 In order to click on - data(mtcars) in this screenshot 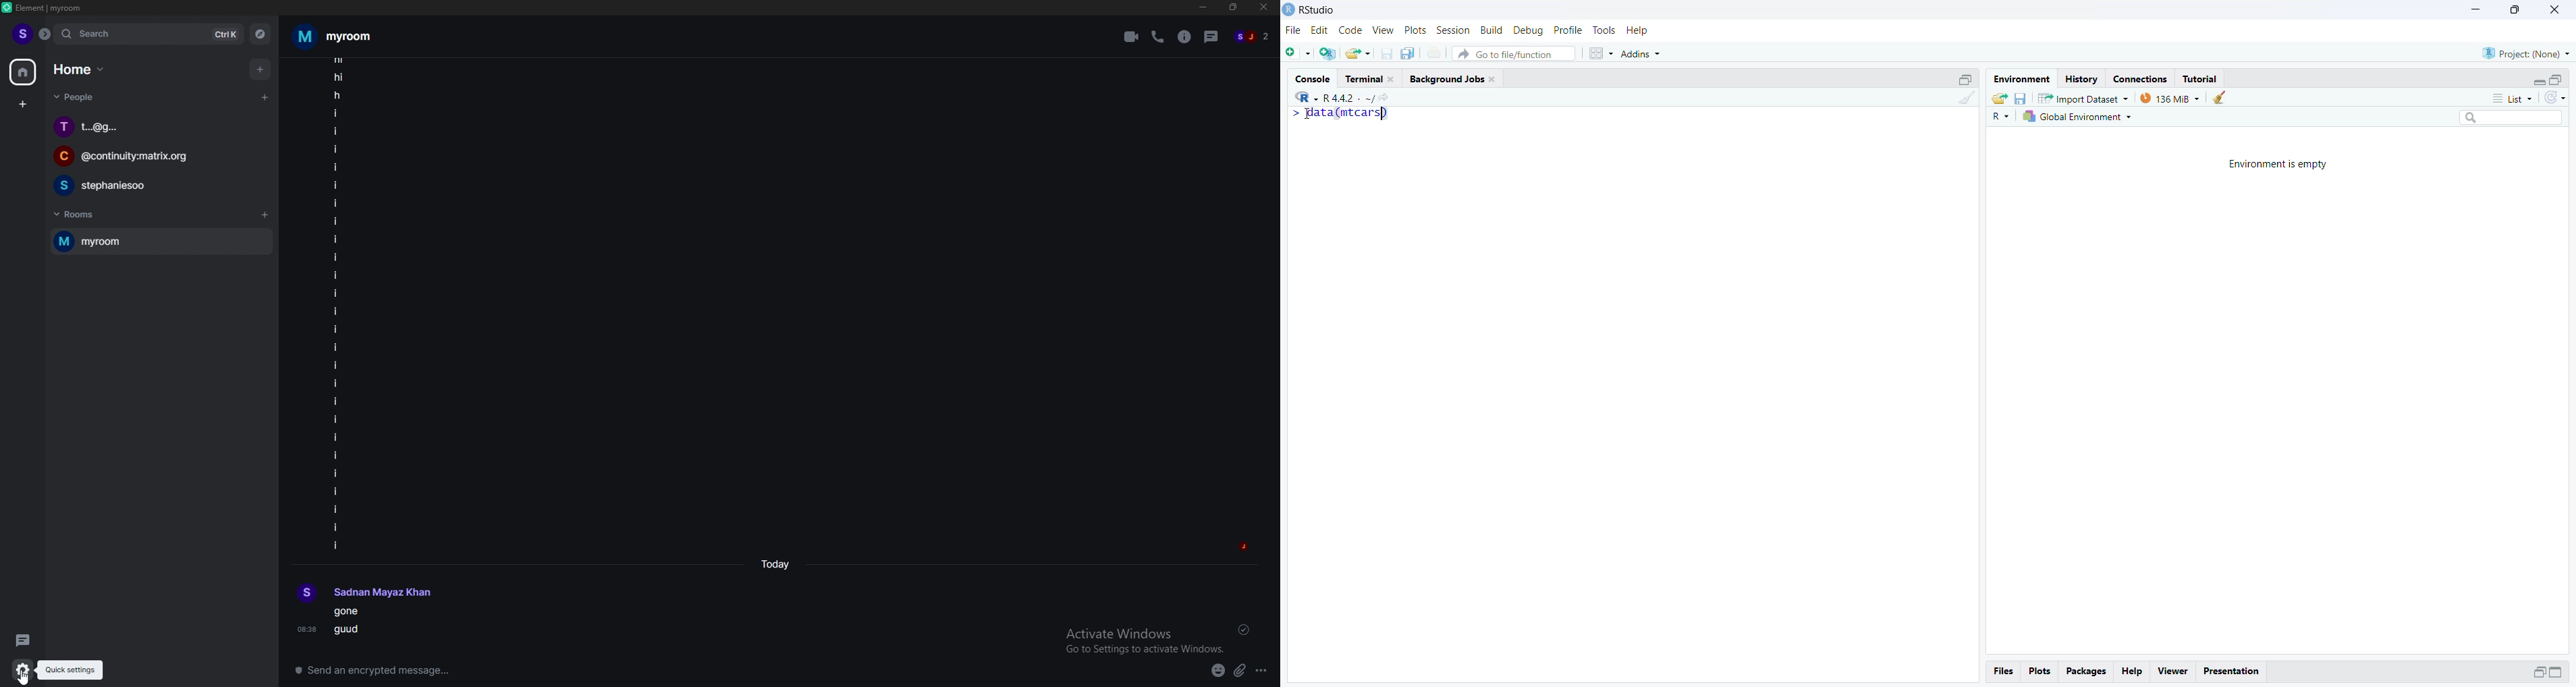, I will do `click(1349, 114)`.